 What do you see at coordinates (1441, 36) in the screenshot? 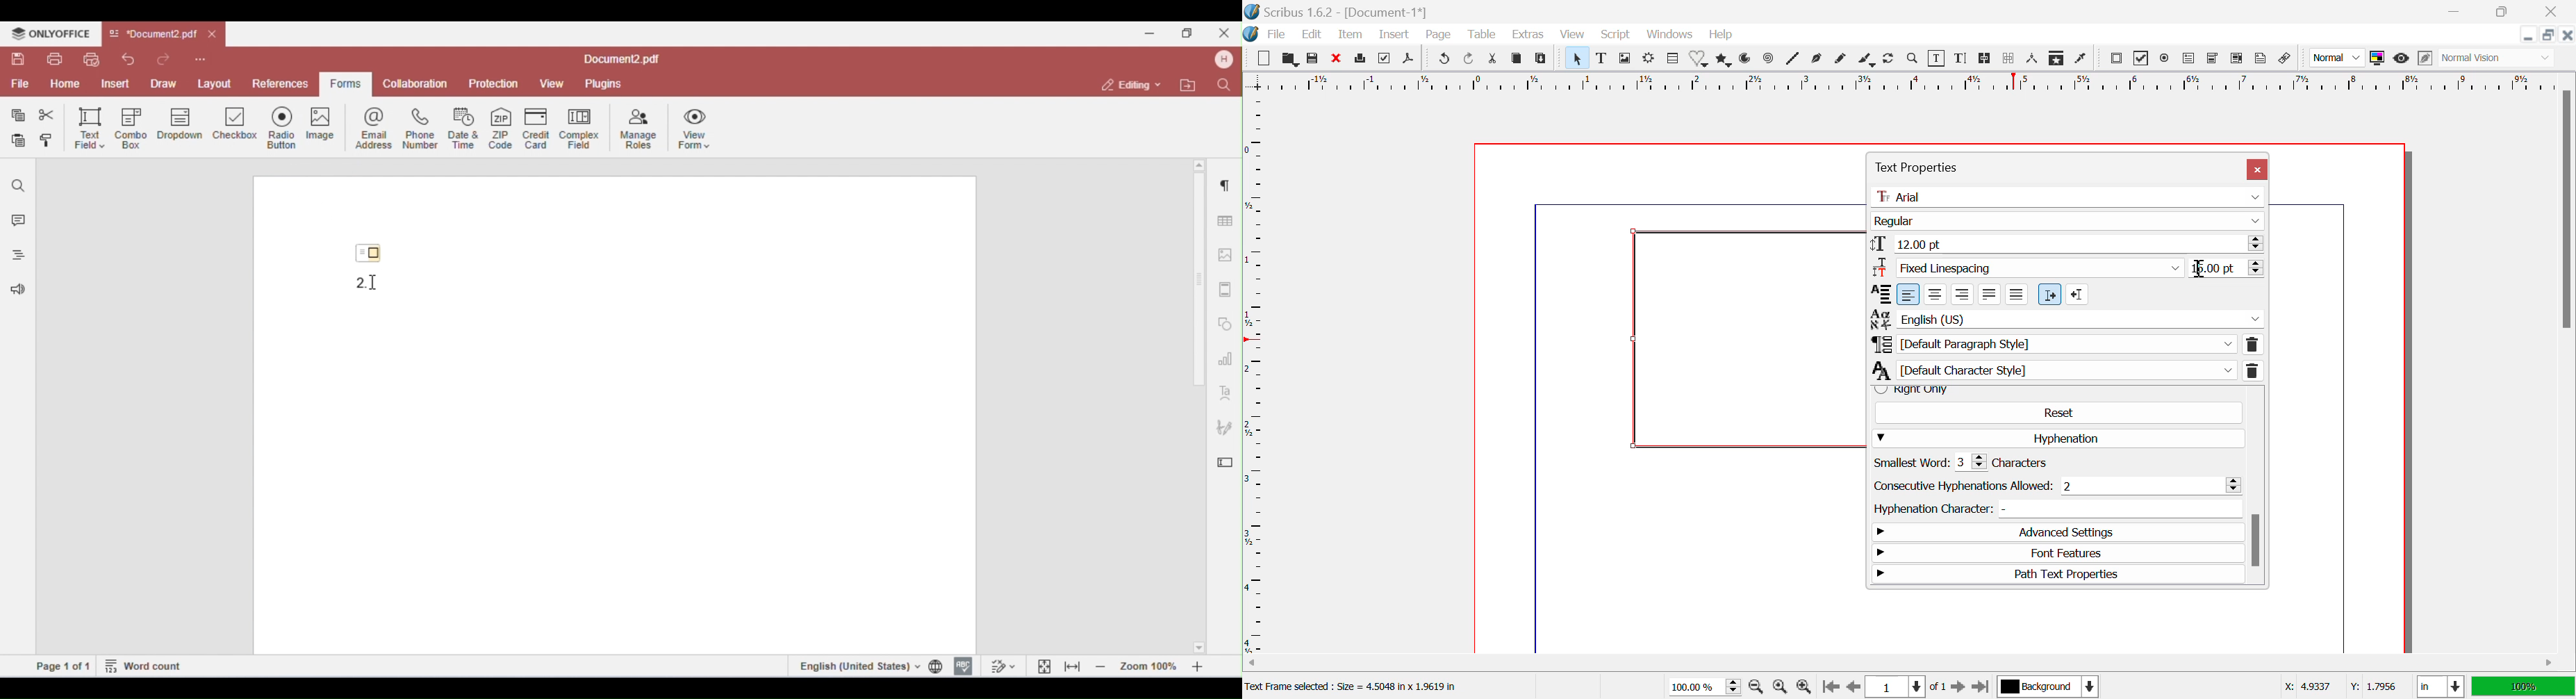
I see `Page` at bounding box center [1441, 36].